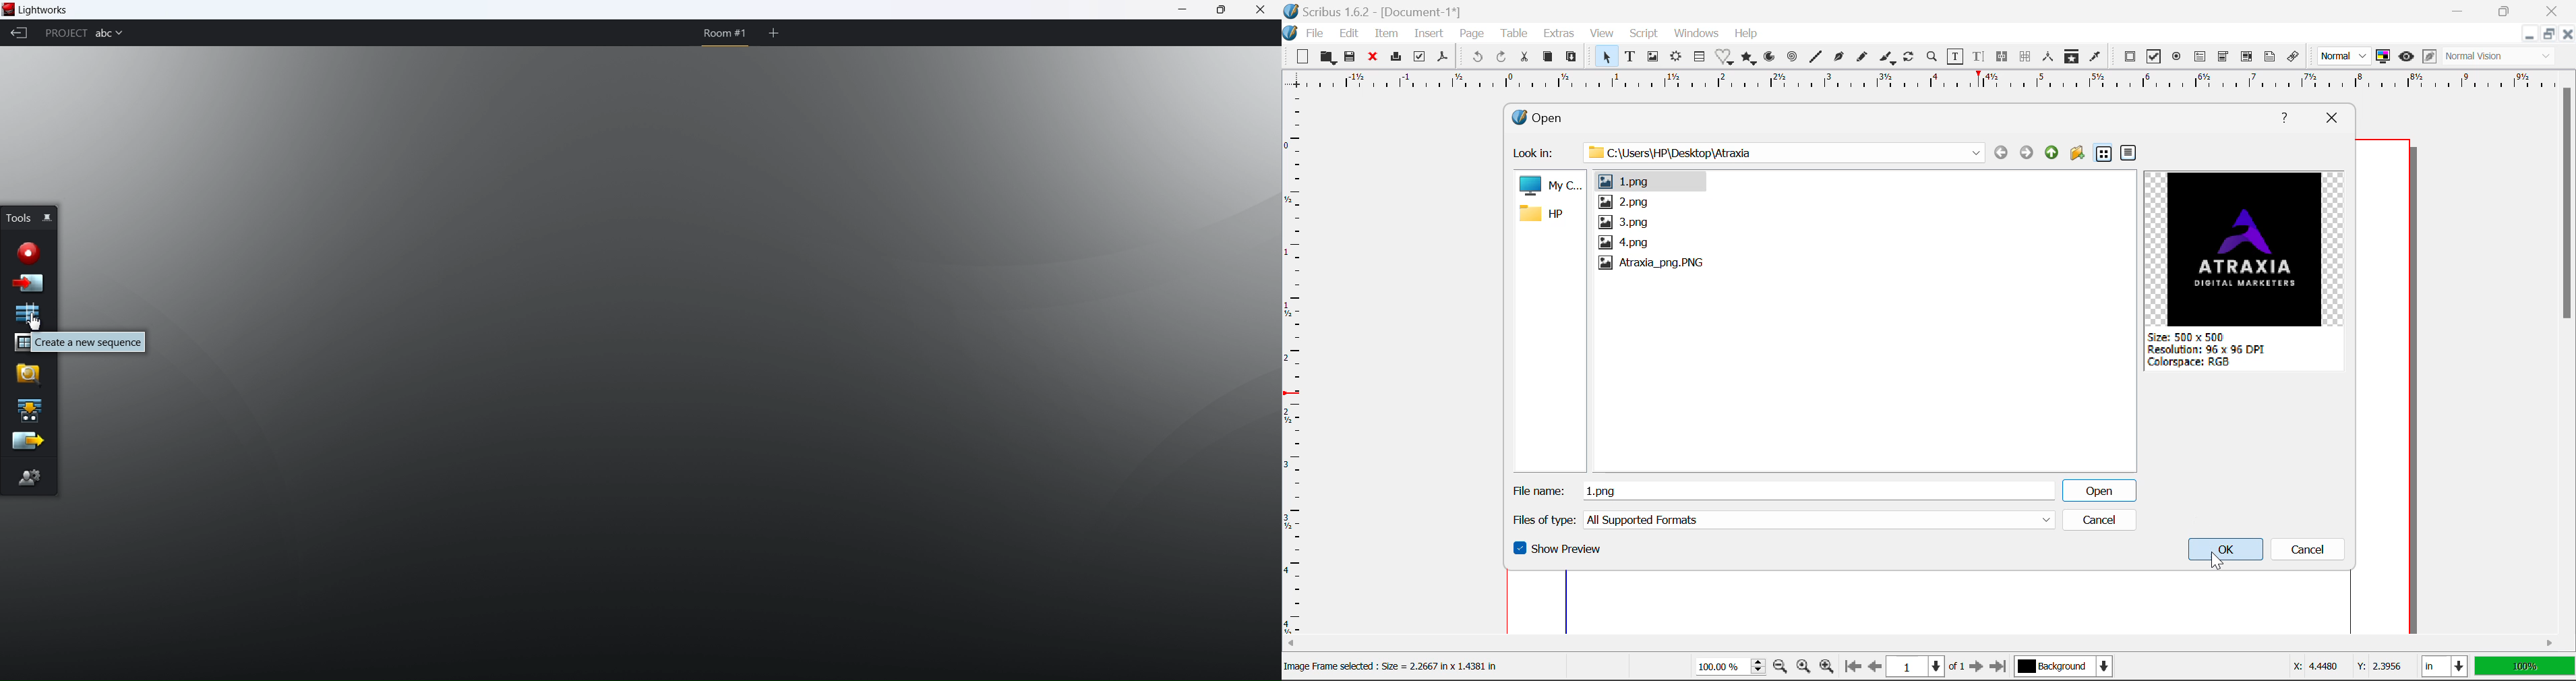 The width and height of the screenshot is (2576, 700). I want to click on Zoom to 100%, so click(1802, 668).